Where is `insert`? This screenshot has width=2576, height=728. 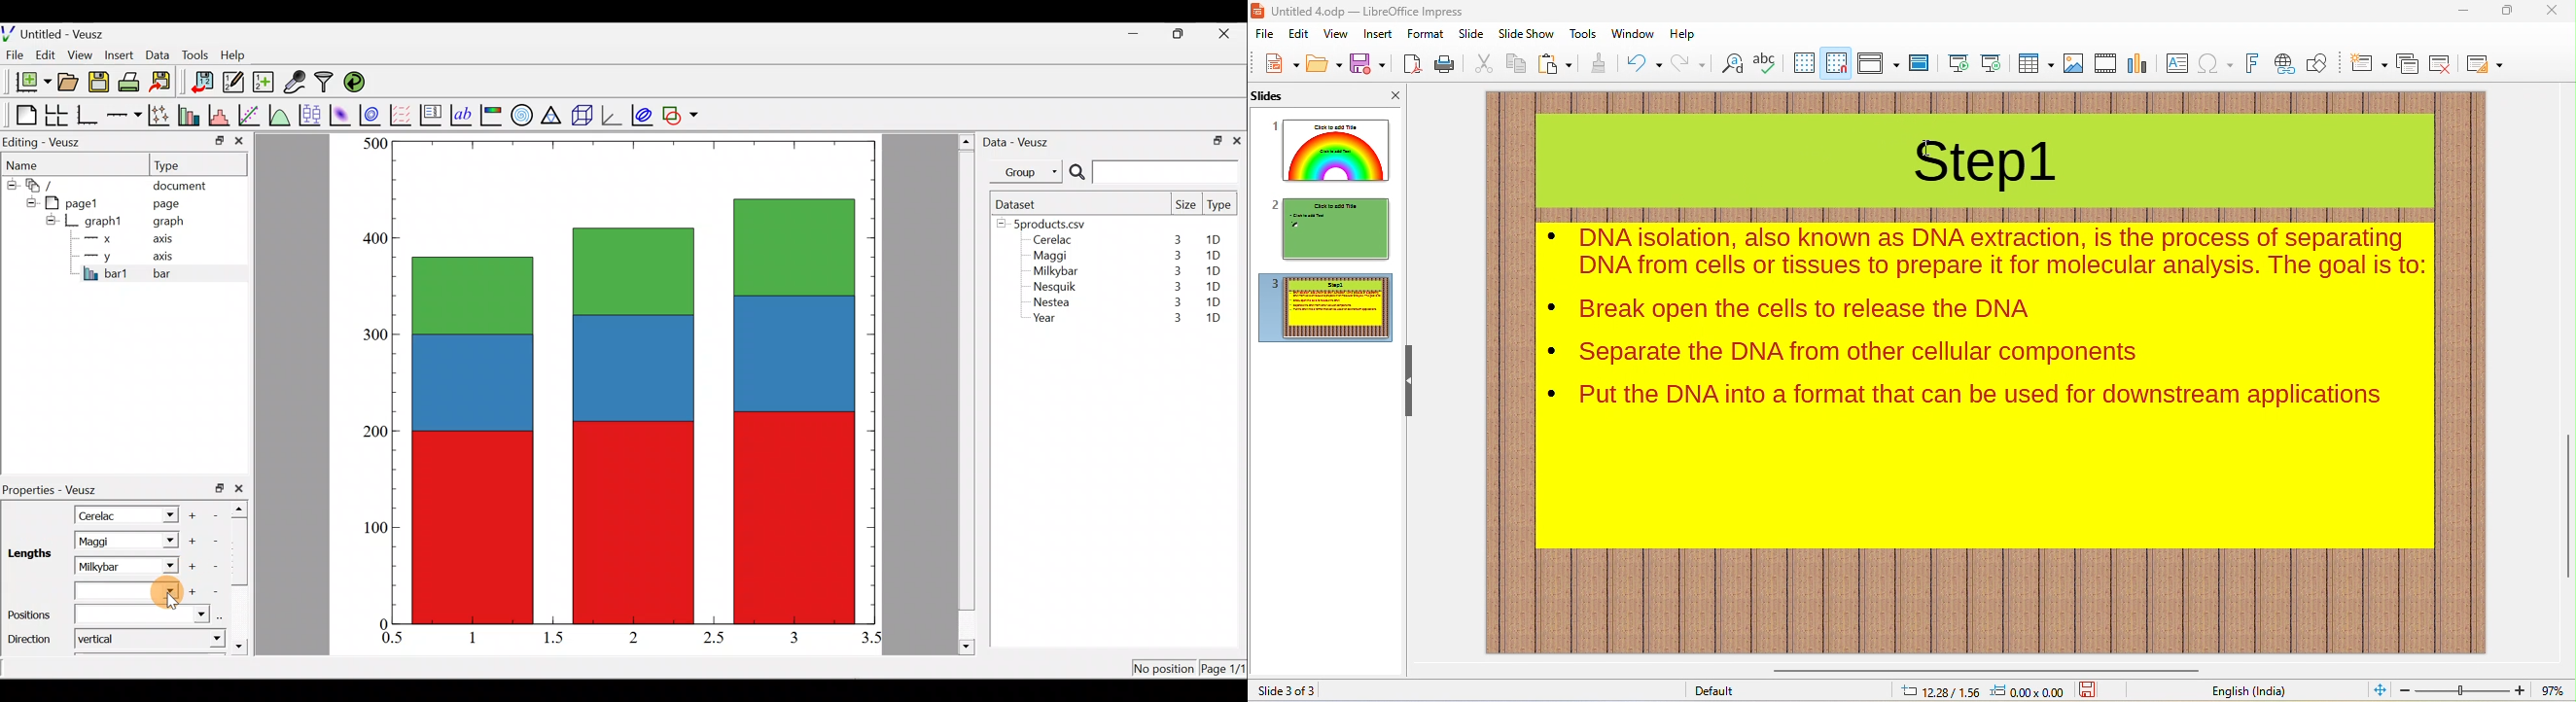 insert is located at coordinates (1378, 34).